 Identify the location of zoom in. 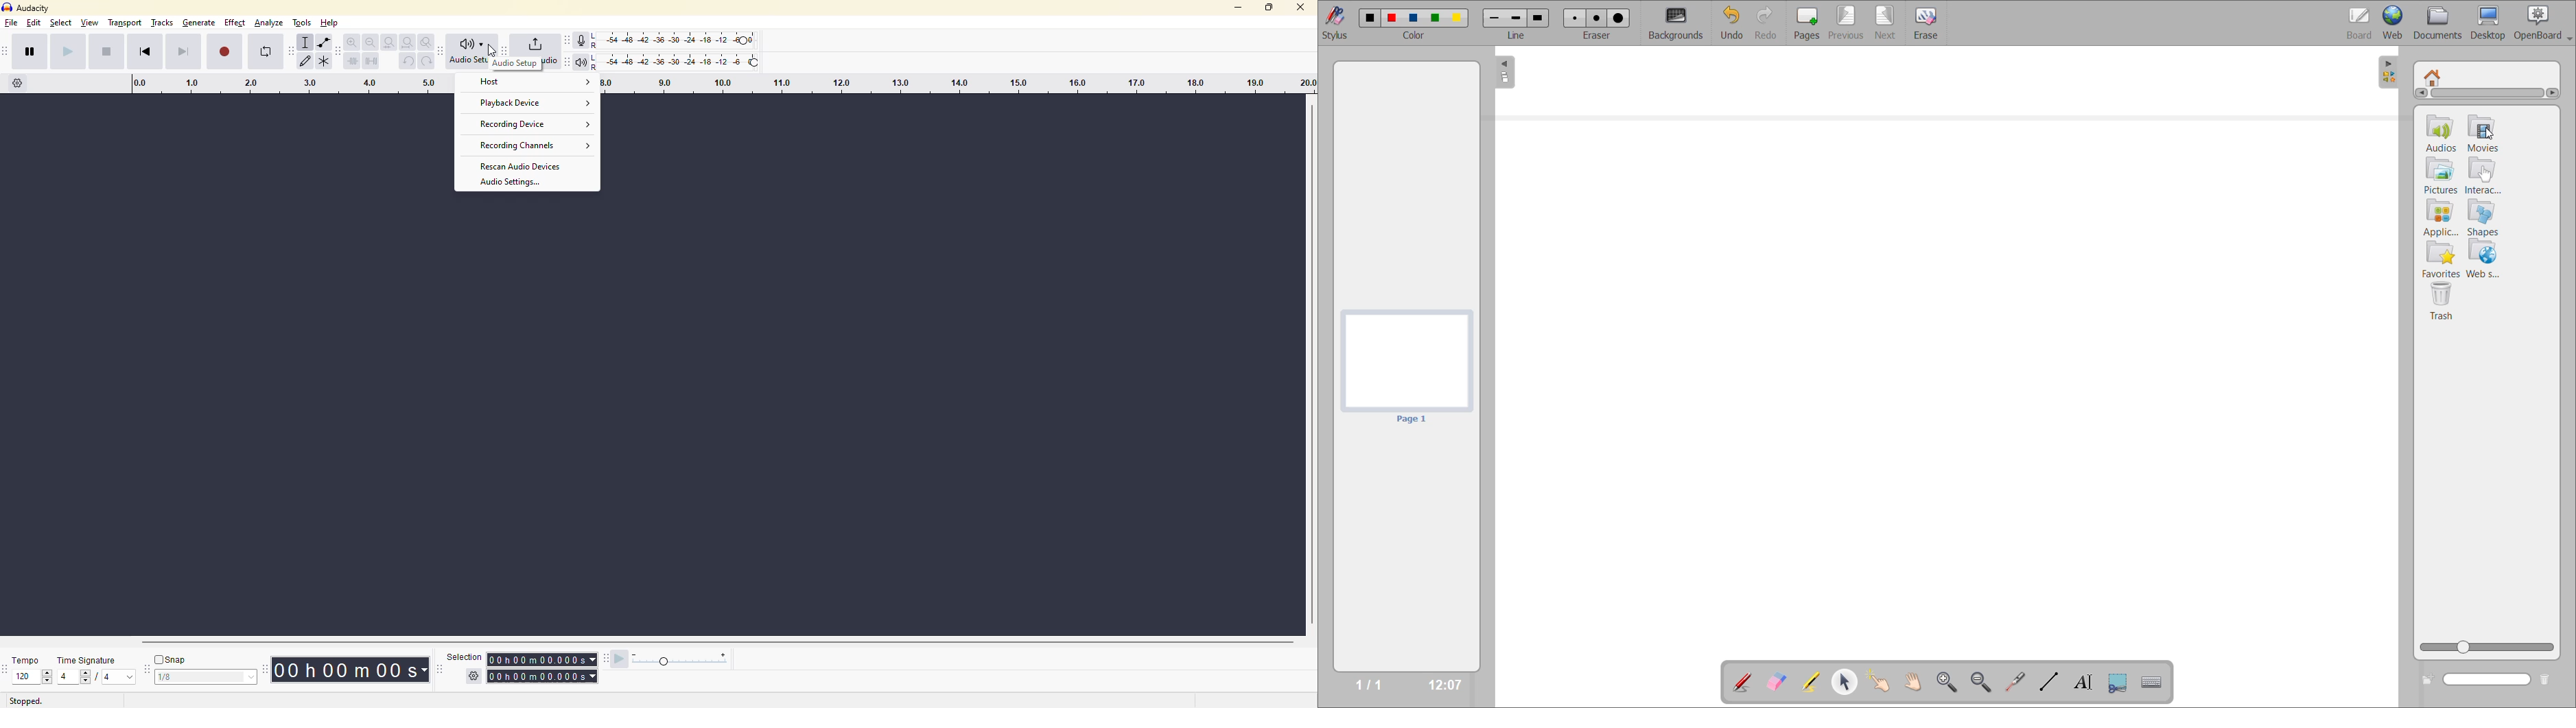
(351, 40).